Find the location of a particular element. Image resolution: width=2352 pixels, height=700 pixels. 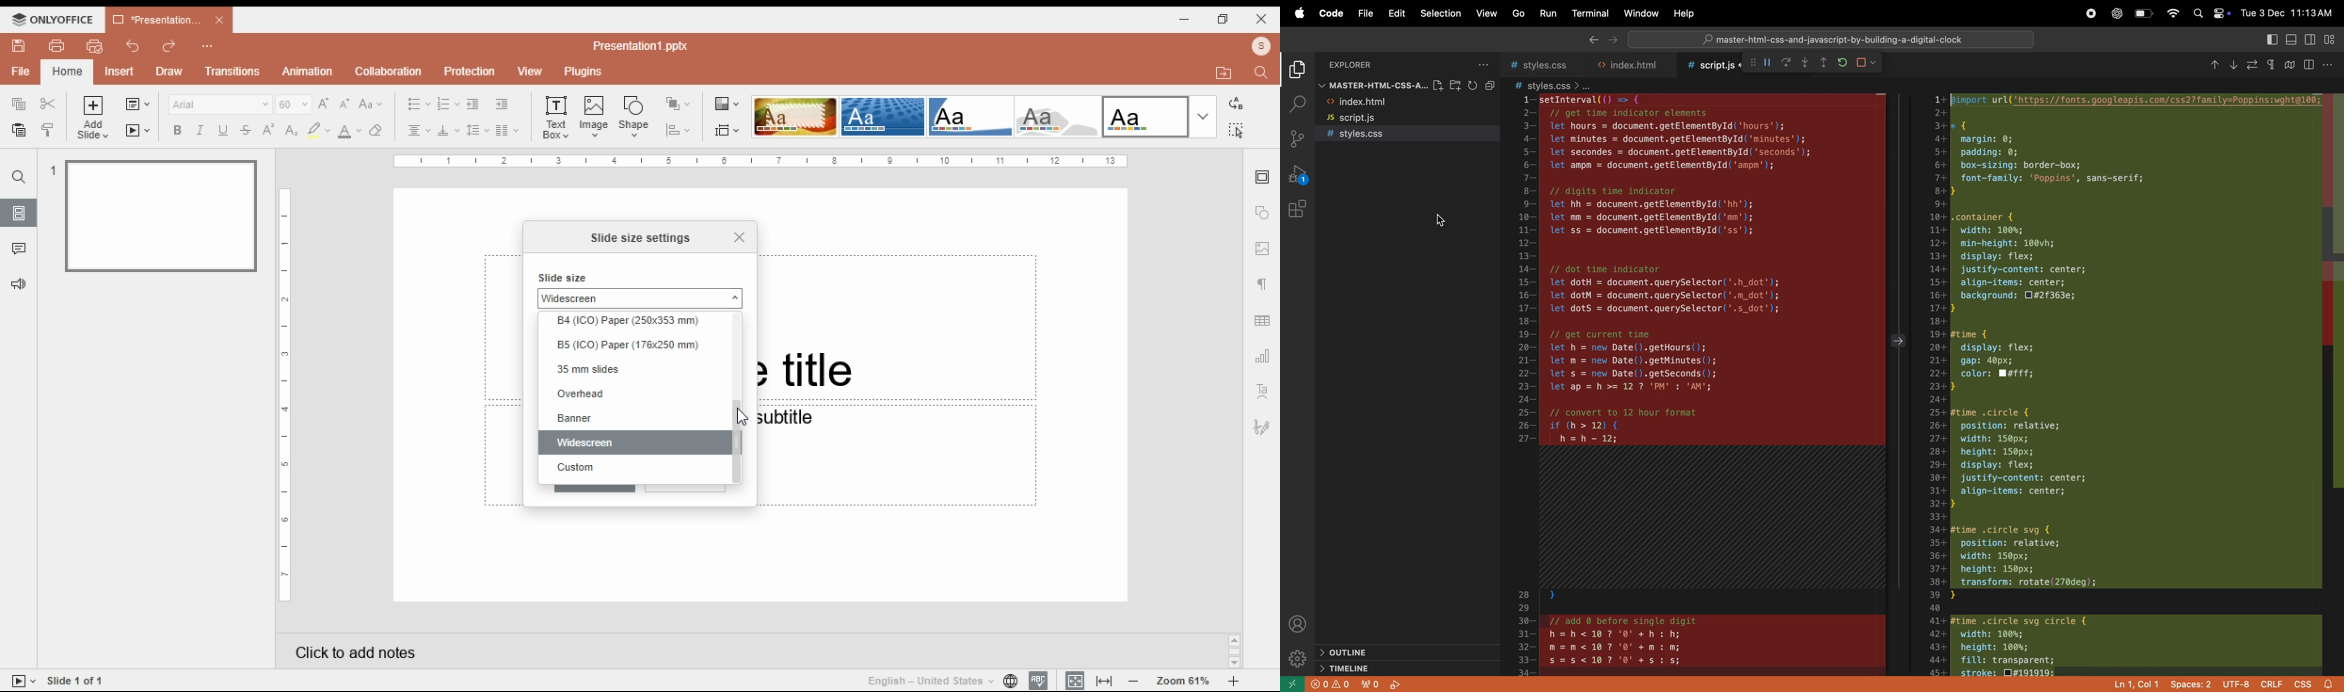

script .js is located at coordinates (1706, 65).